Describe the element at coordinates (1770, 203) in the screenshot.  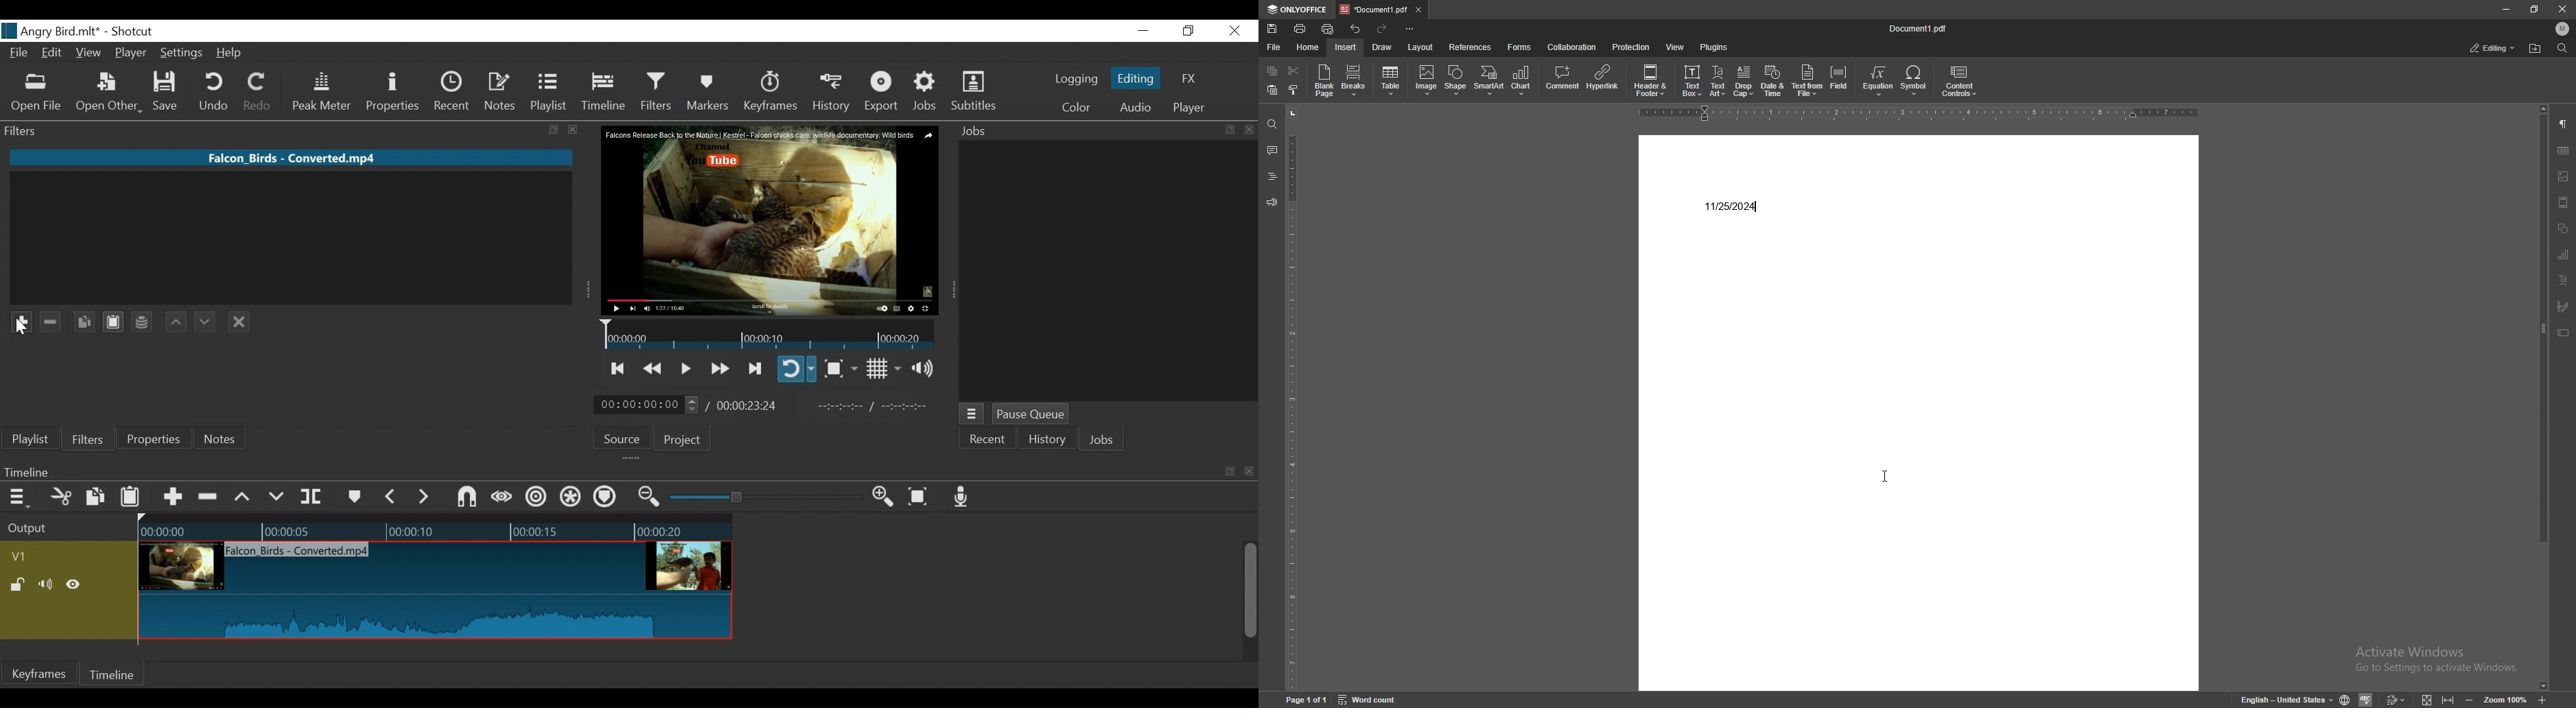
I see `text cursor` at that location.